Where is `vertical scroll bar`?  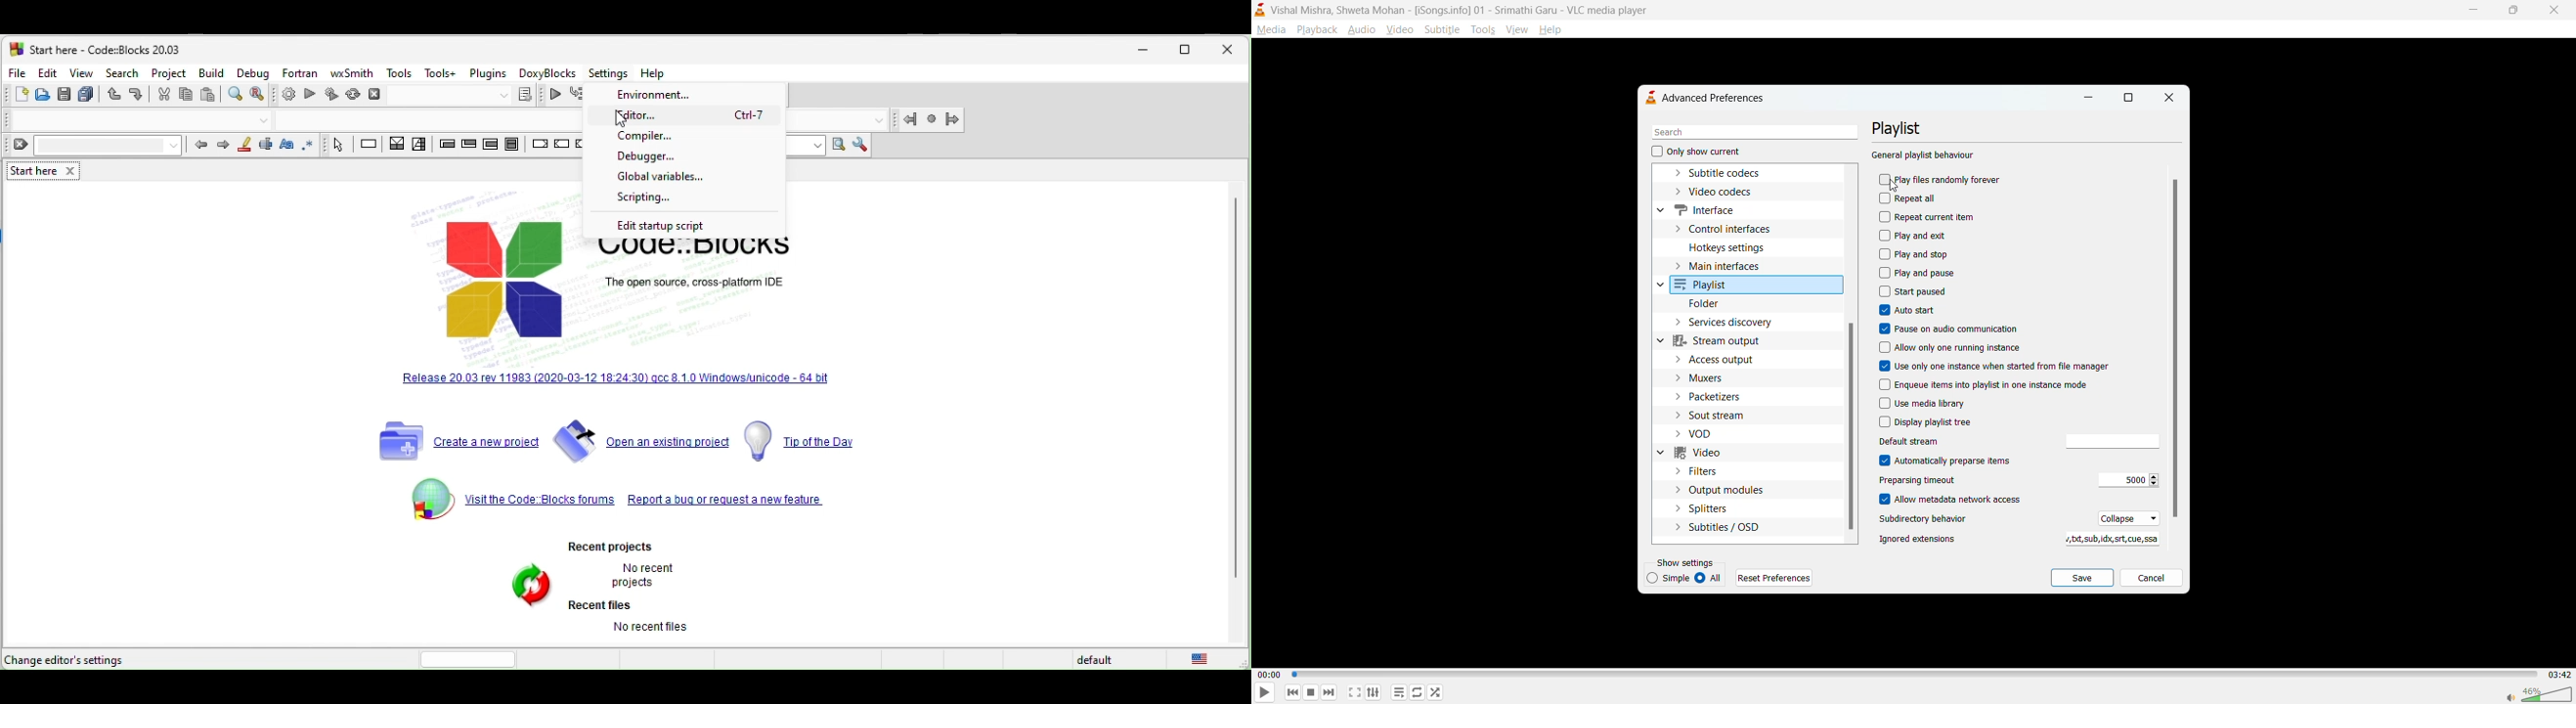
vertical scroll bar is located at coordinates (1852, 427).